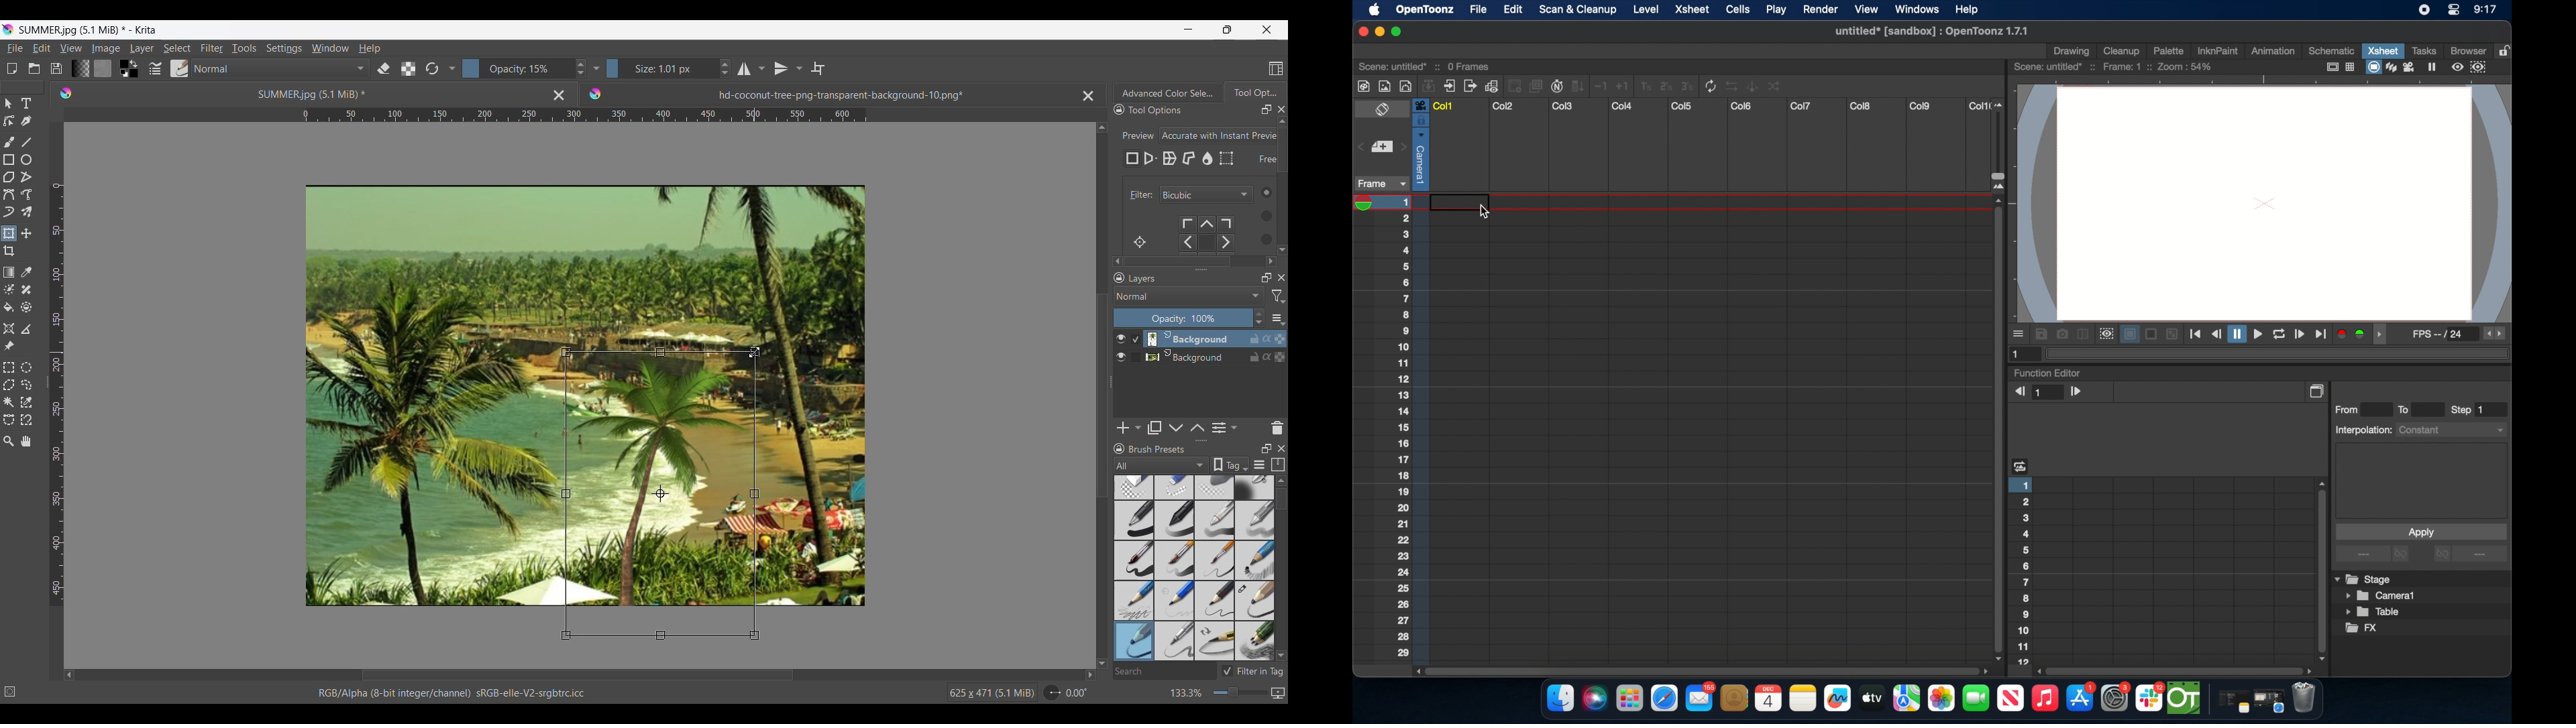  I want to click on Background/Foreground color selector, so click(128, 68).